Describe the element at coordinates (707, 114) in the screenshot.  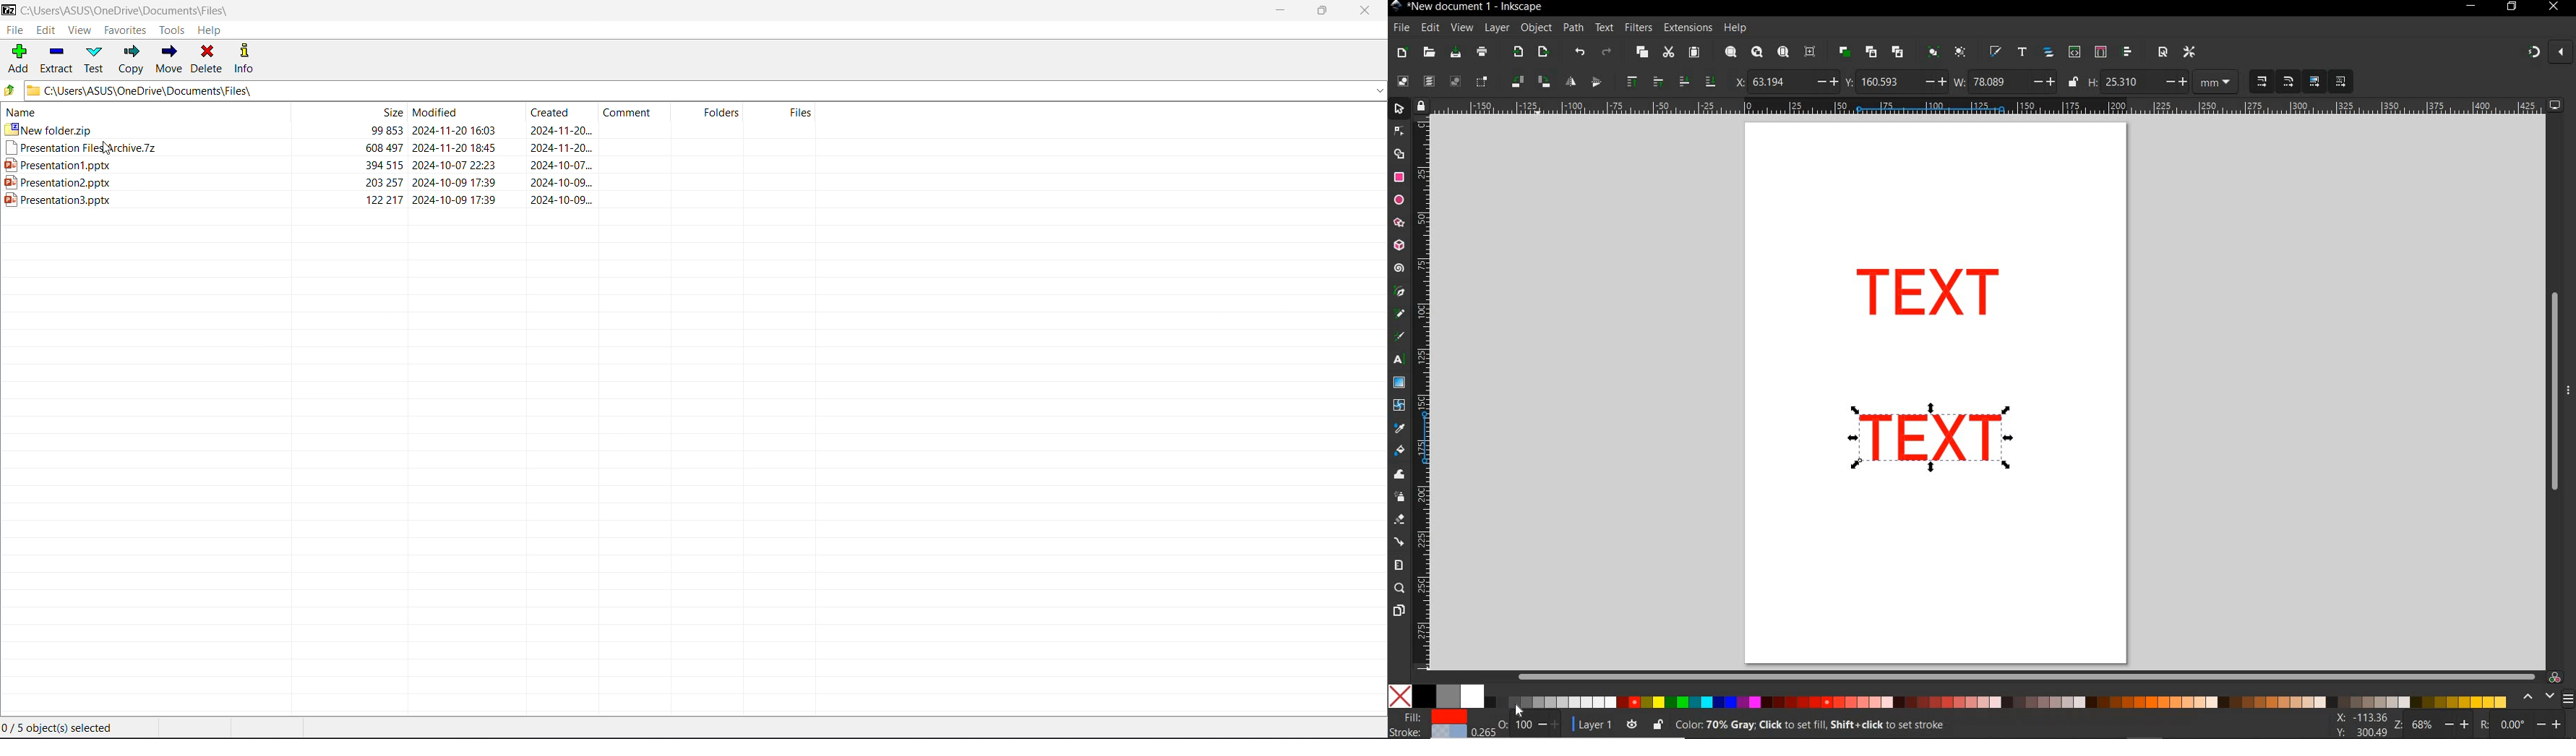
I see `Folders` at that location.